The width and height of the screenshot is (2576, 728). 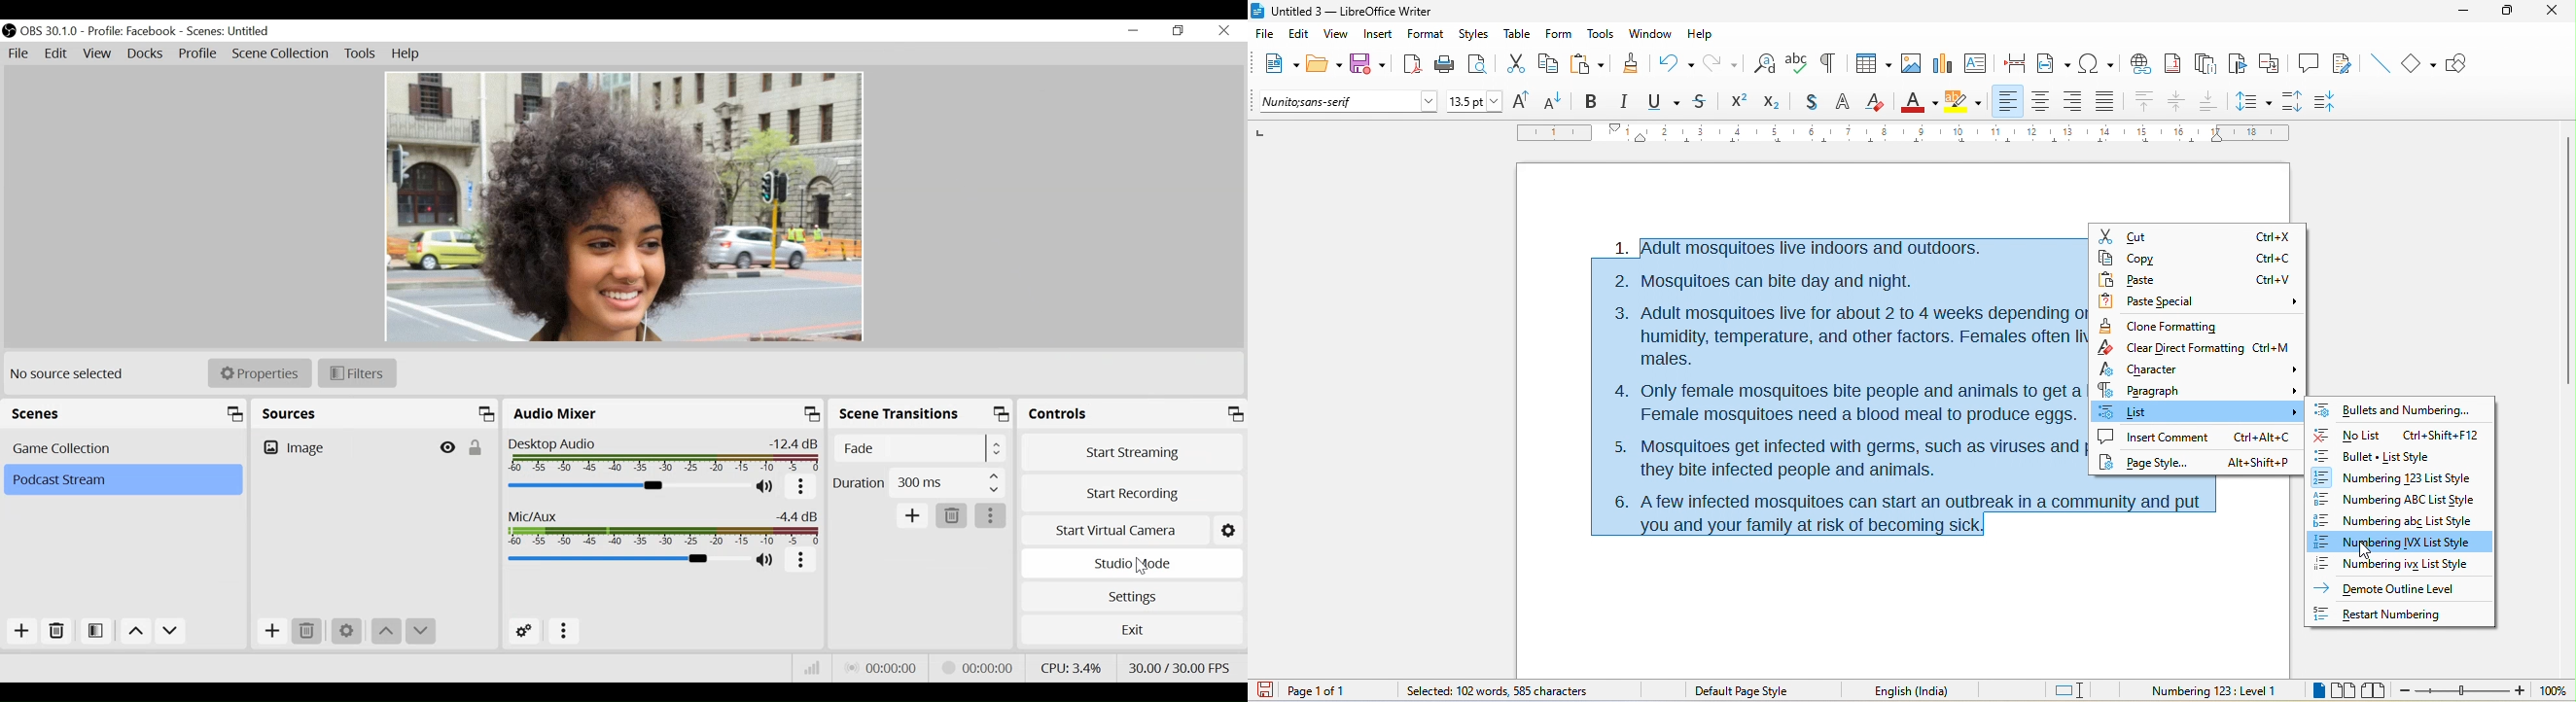 I want to click on bold, so click(x=1593, y=100).